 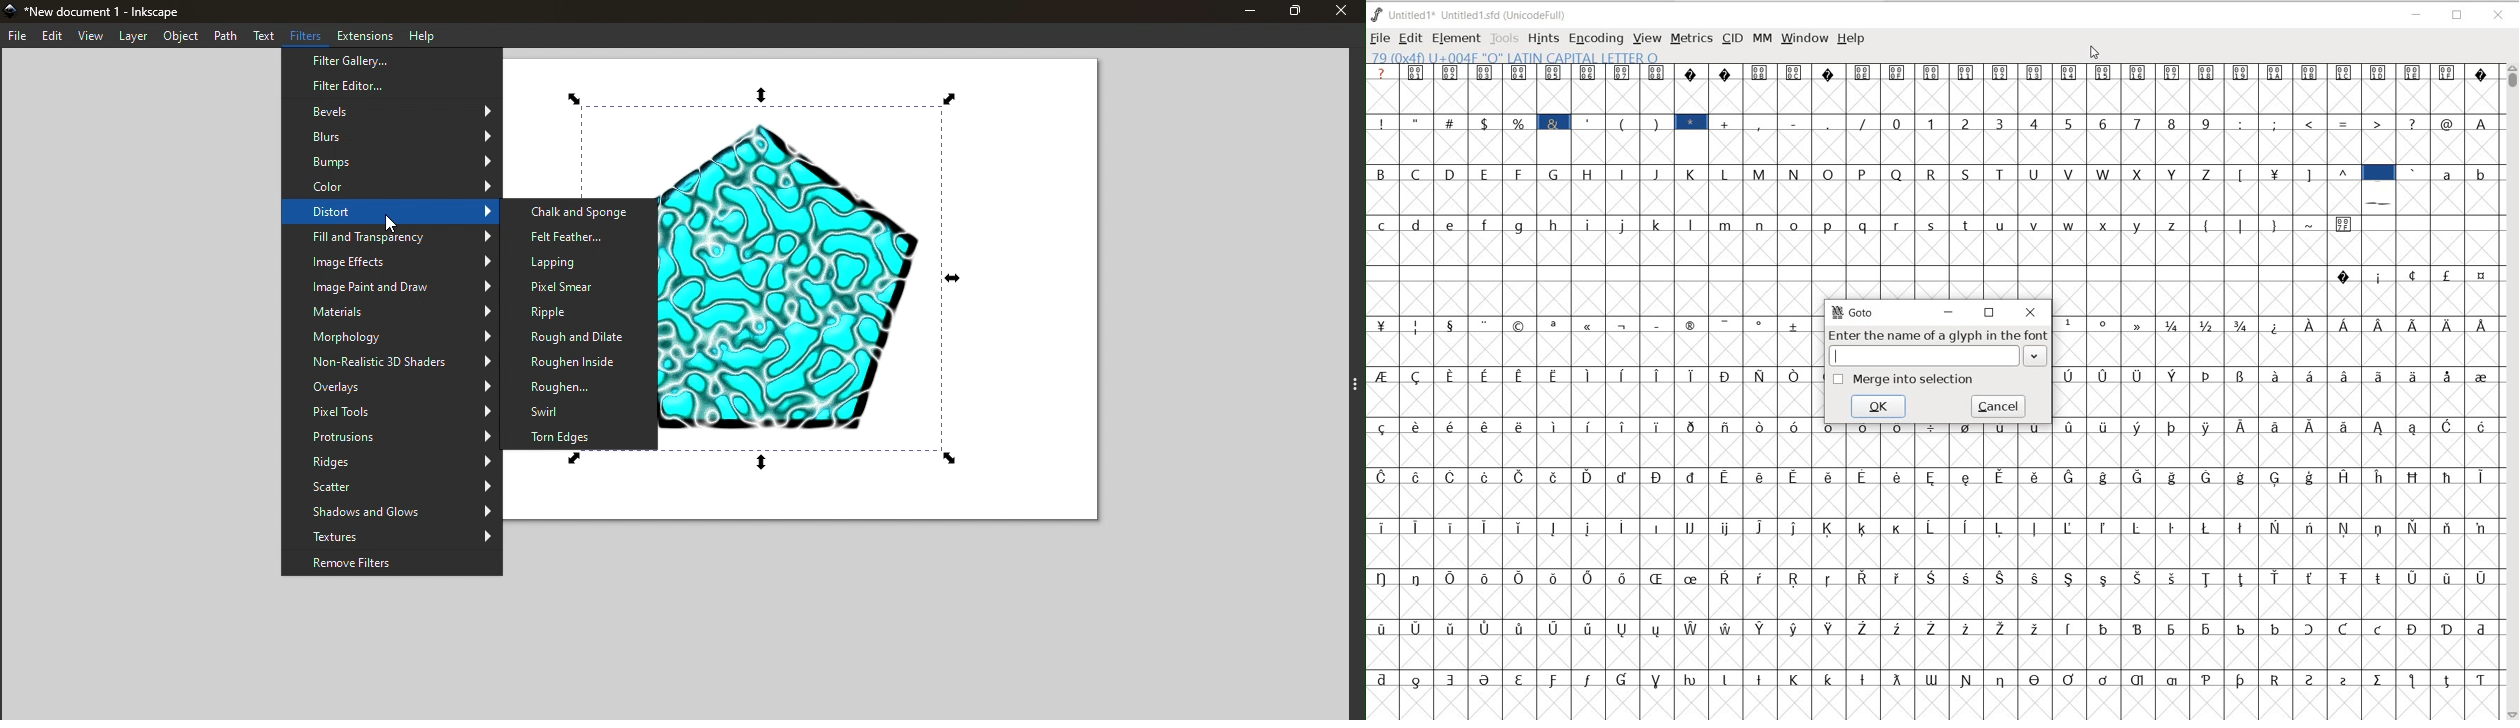 I want to click on Text, so click(x=265, y=37).